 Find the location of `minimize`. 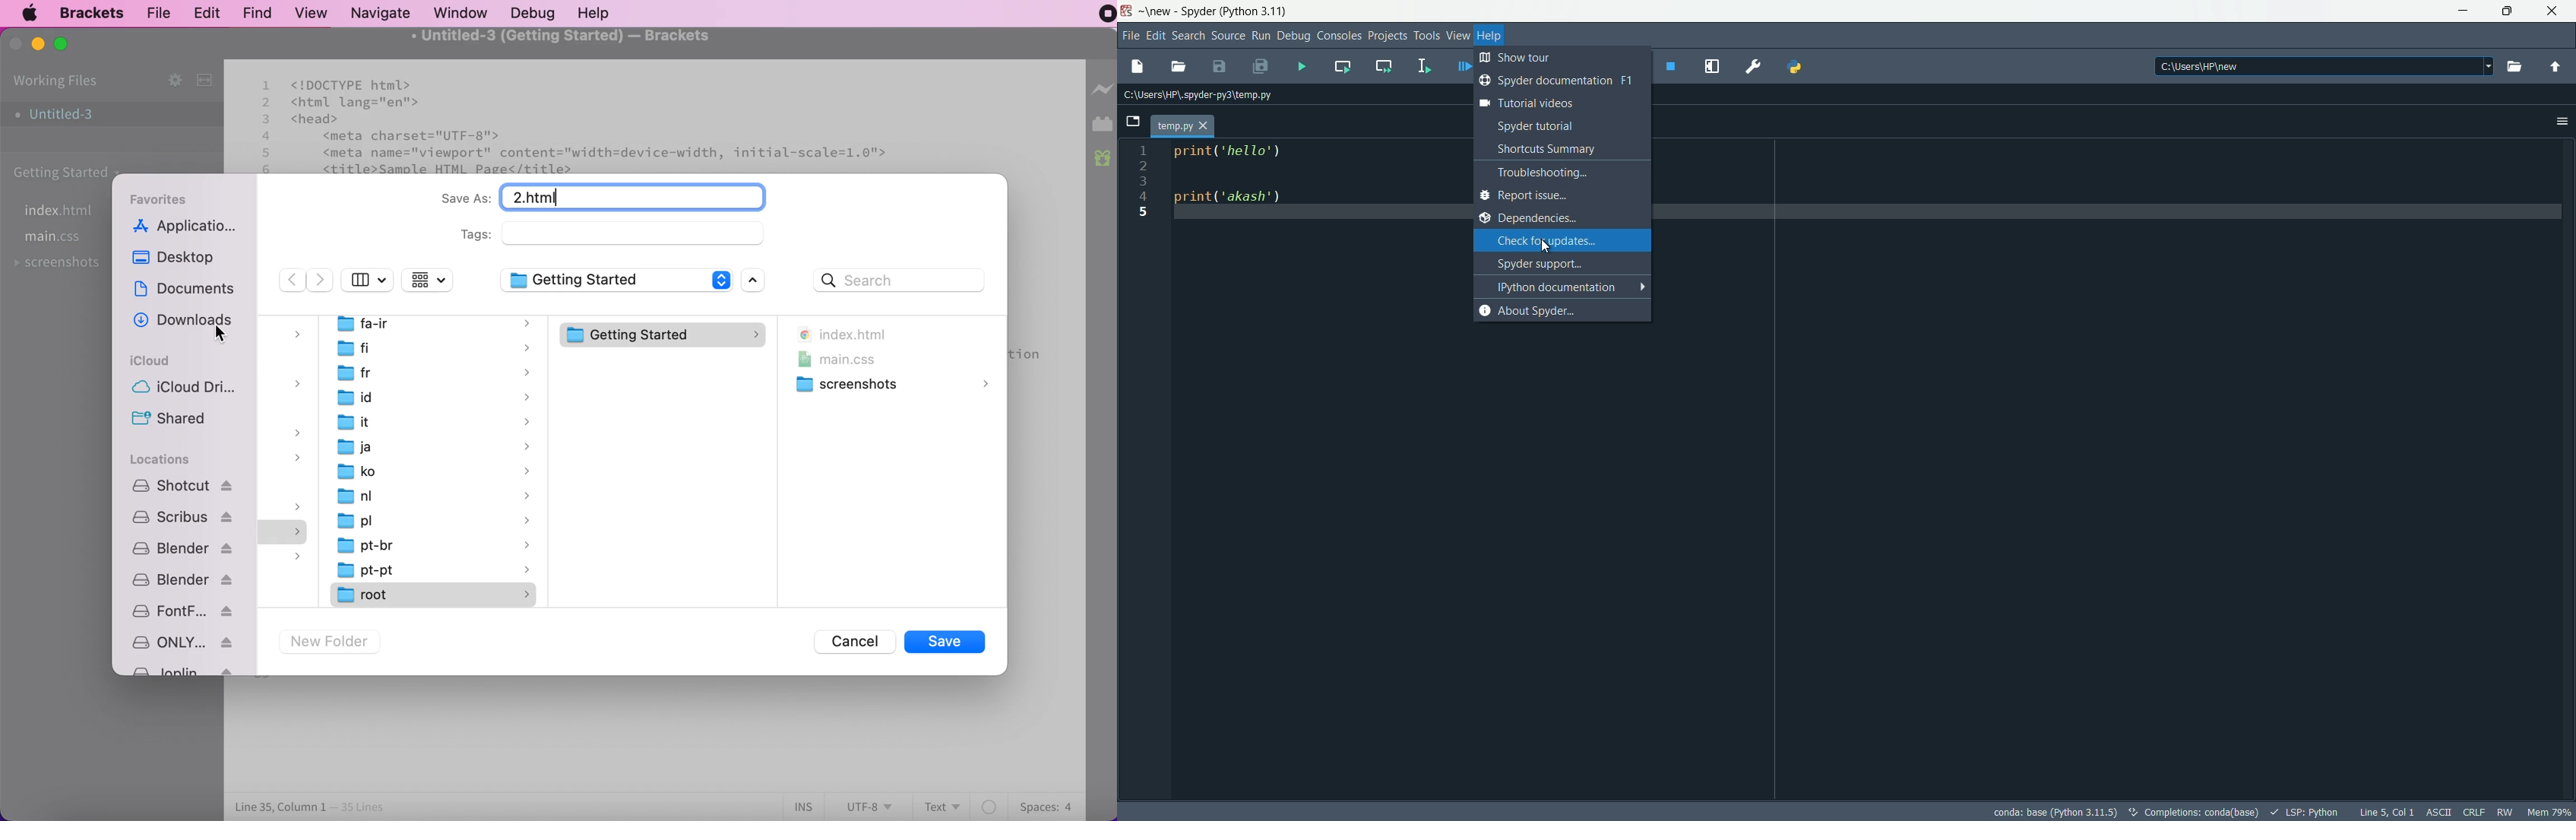

minimize is located at coordinates (39, 44).